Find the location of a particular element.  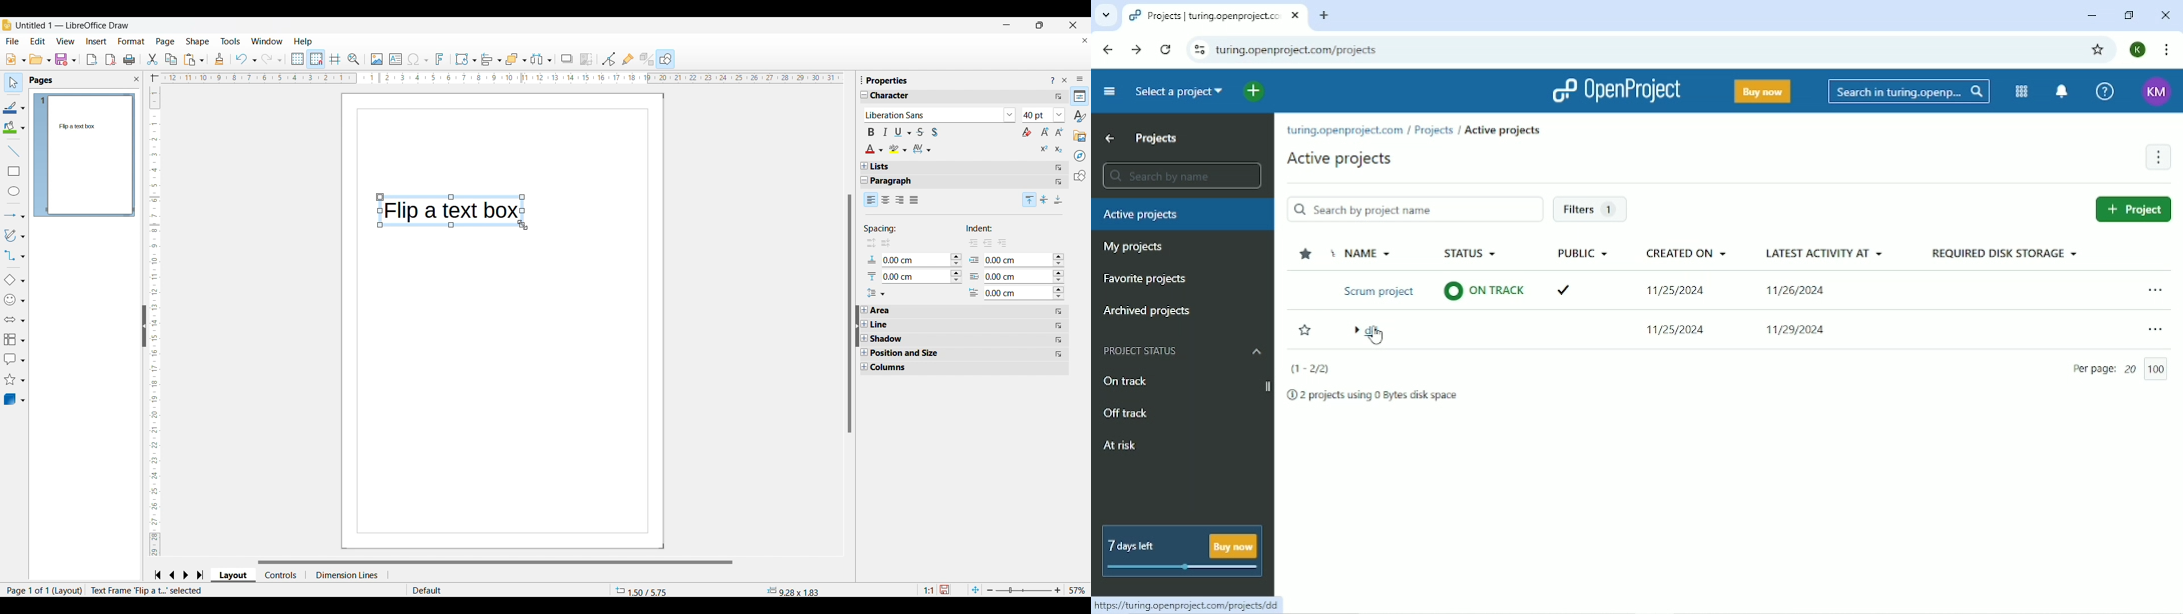

Paragraph is located at coordinates (898, 181).